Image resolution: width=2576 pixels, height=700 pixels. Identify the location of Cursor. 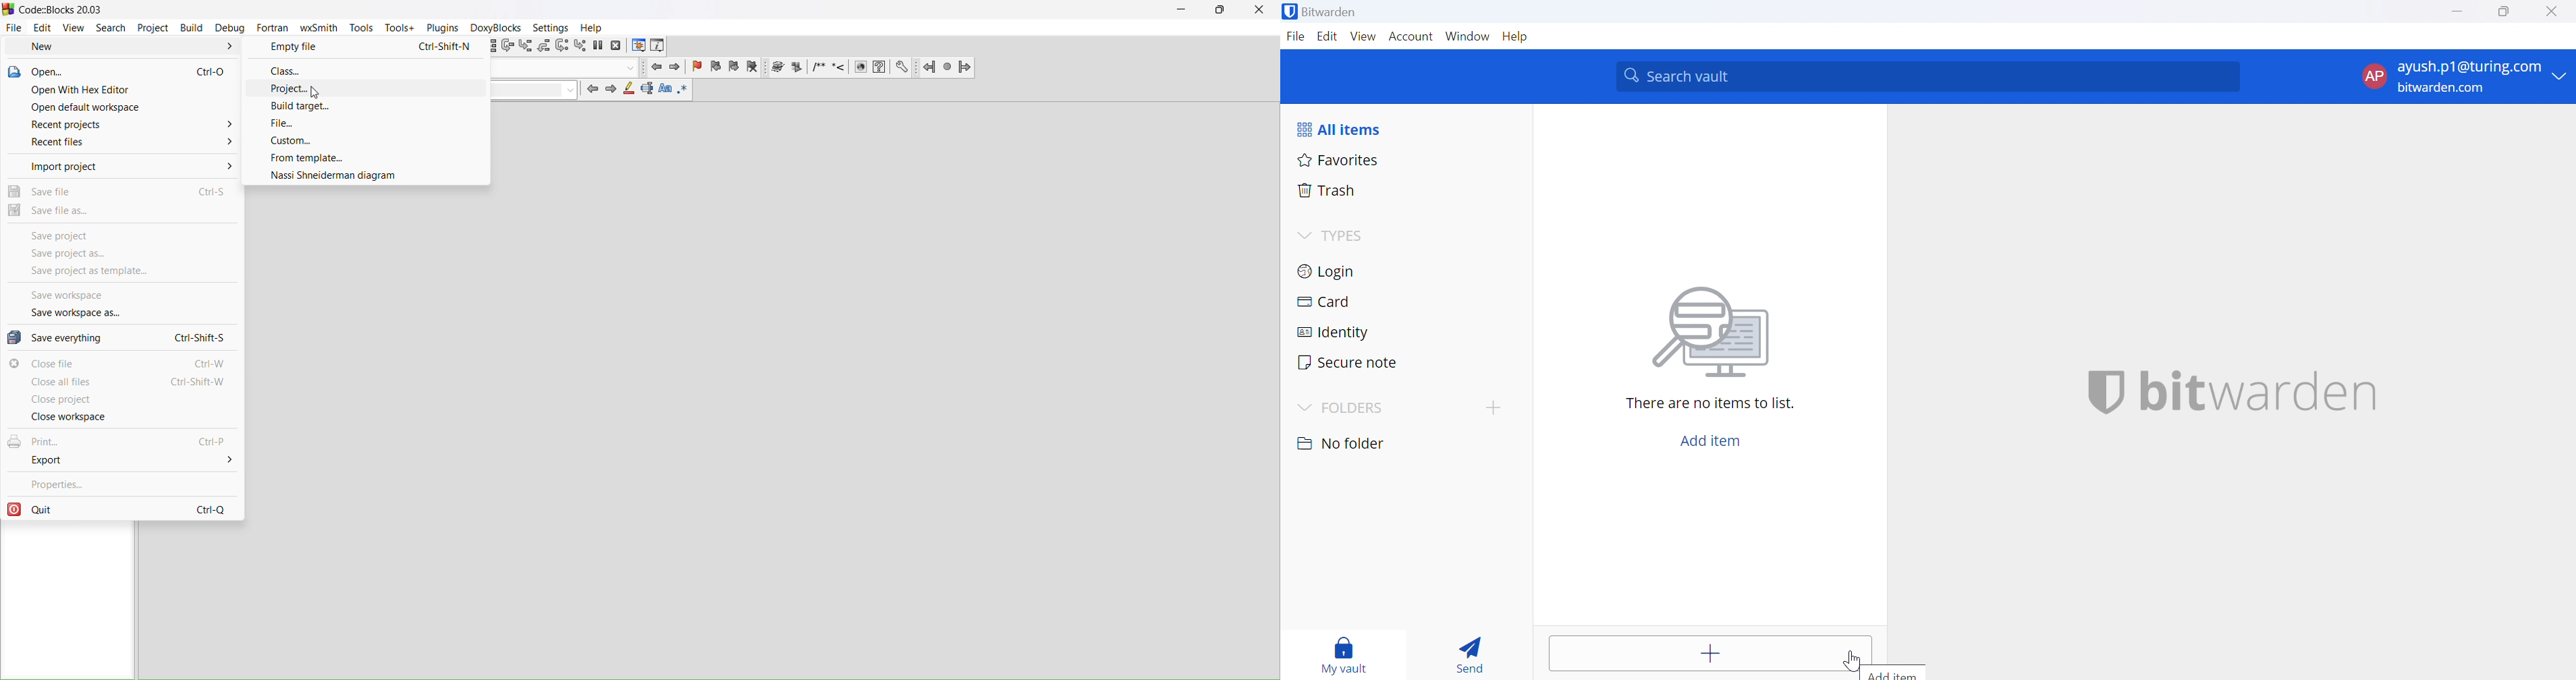
(1853, 662).